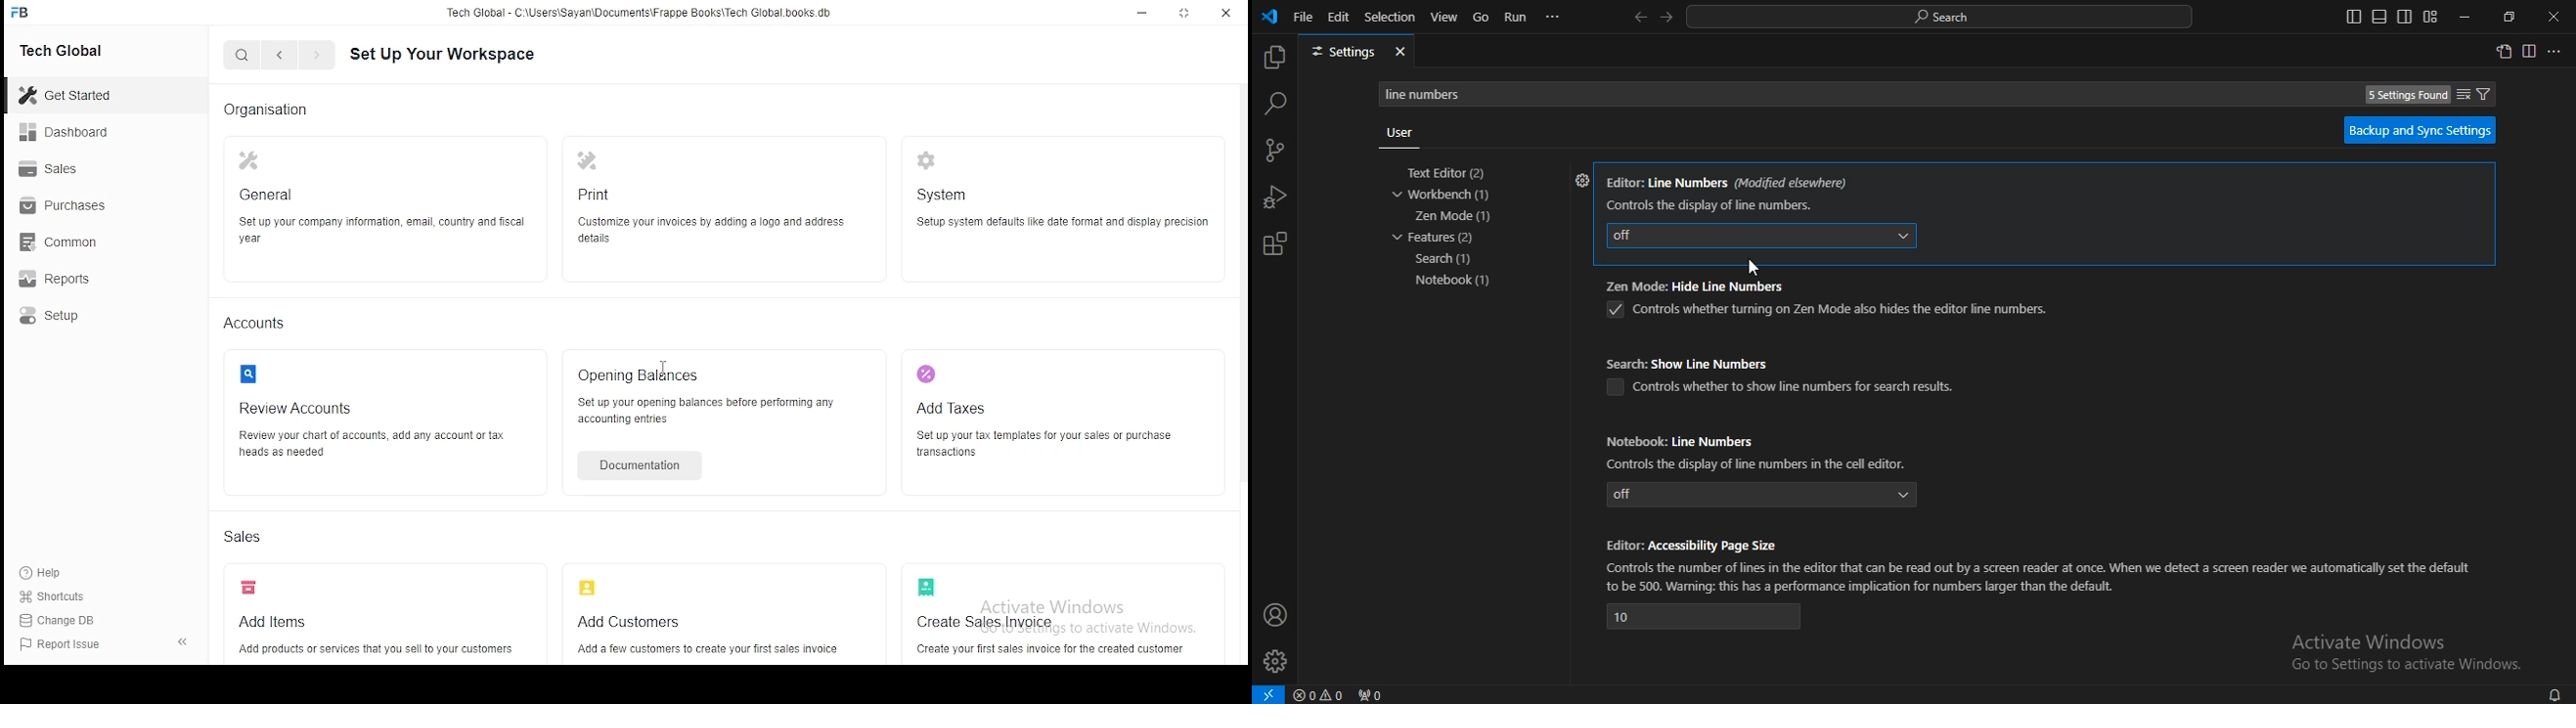 The image size is (2576, 728). What do you see at coordinates (273, 110) in the screenshot?
I see `organisation ` at bounding box center [273, 110].